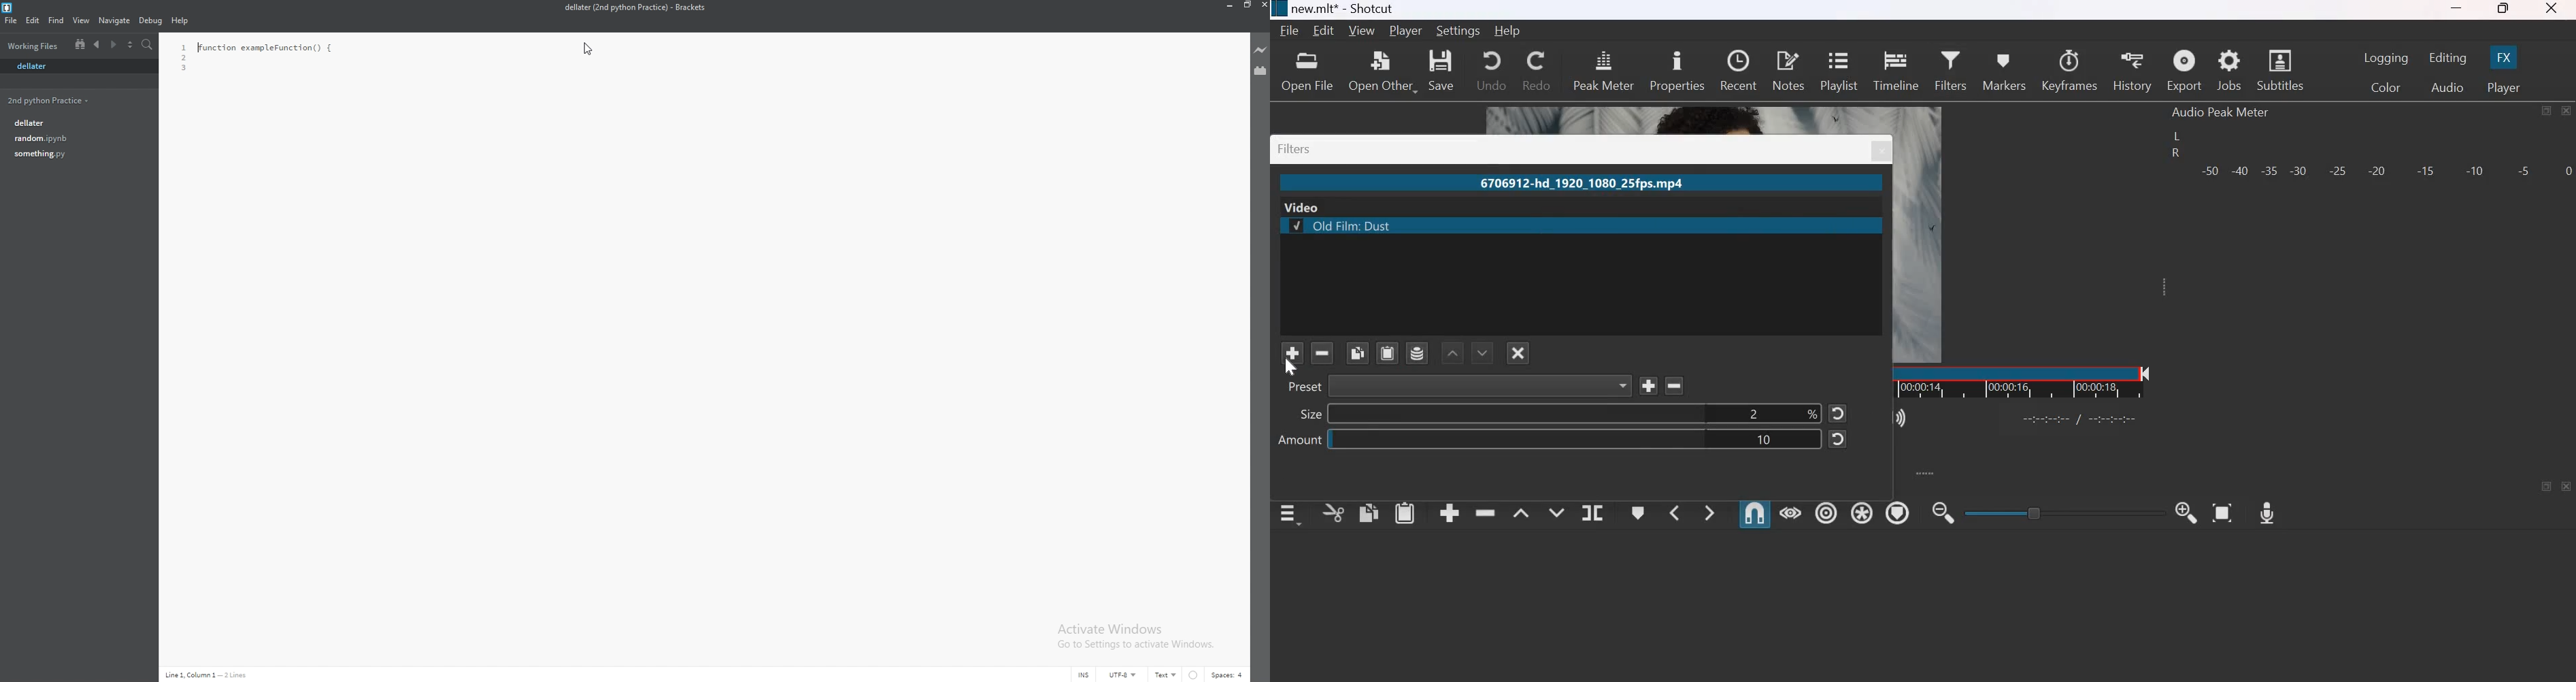 This screenshot has height=700, width=2576. Describe the element at coordinates (2504, 57) in the screenshot. I see `FX` at that location.